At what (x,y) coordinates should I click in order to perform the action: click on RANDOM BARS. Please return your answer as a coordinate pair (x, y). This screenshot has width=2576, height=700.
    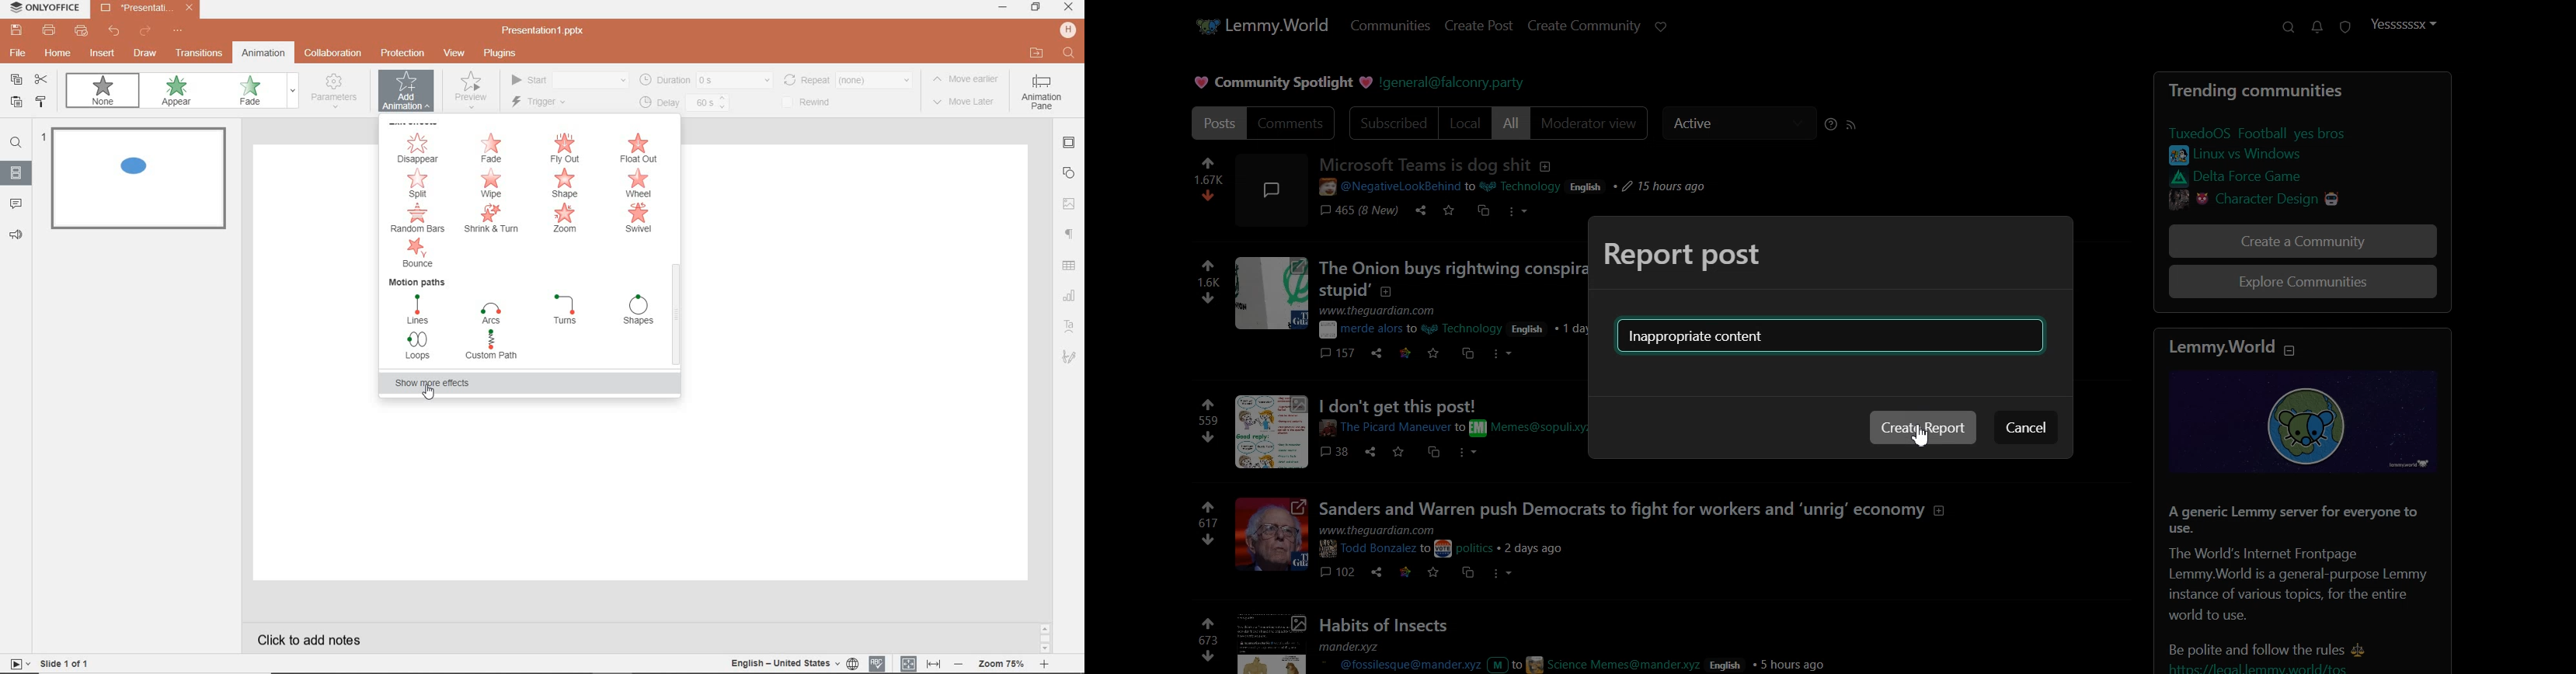
    Looking at the image, I should click on (419, 218).